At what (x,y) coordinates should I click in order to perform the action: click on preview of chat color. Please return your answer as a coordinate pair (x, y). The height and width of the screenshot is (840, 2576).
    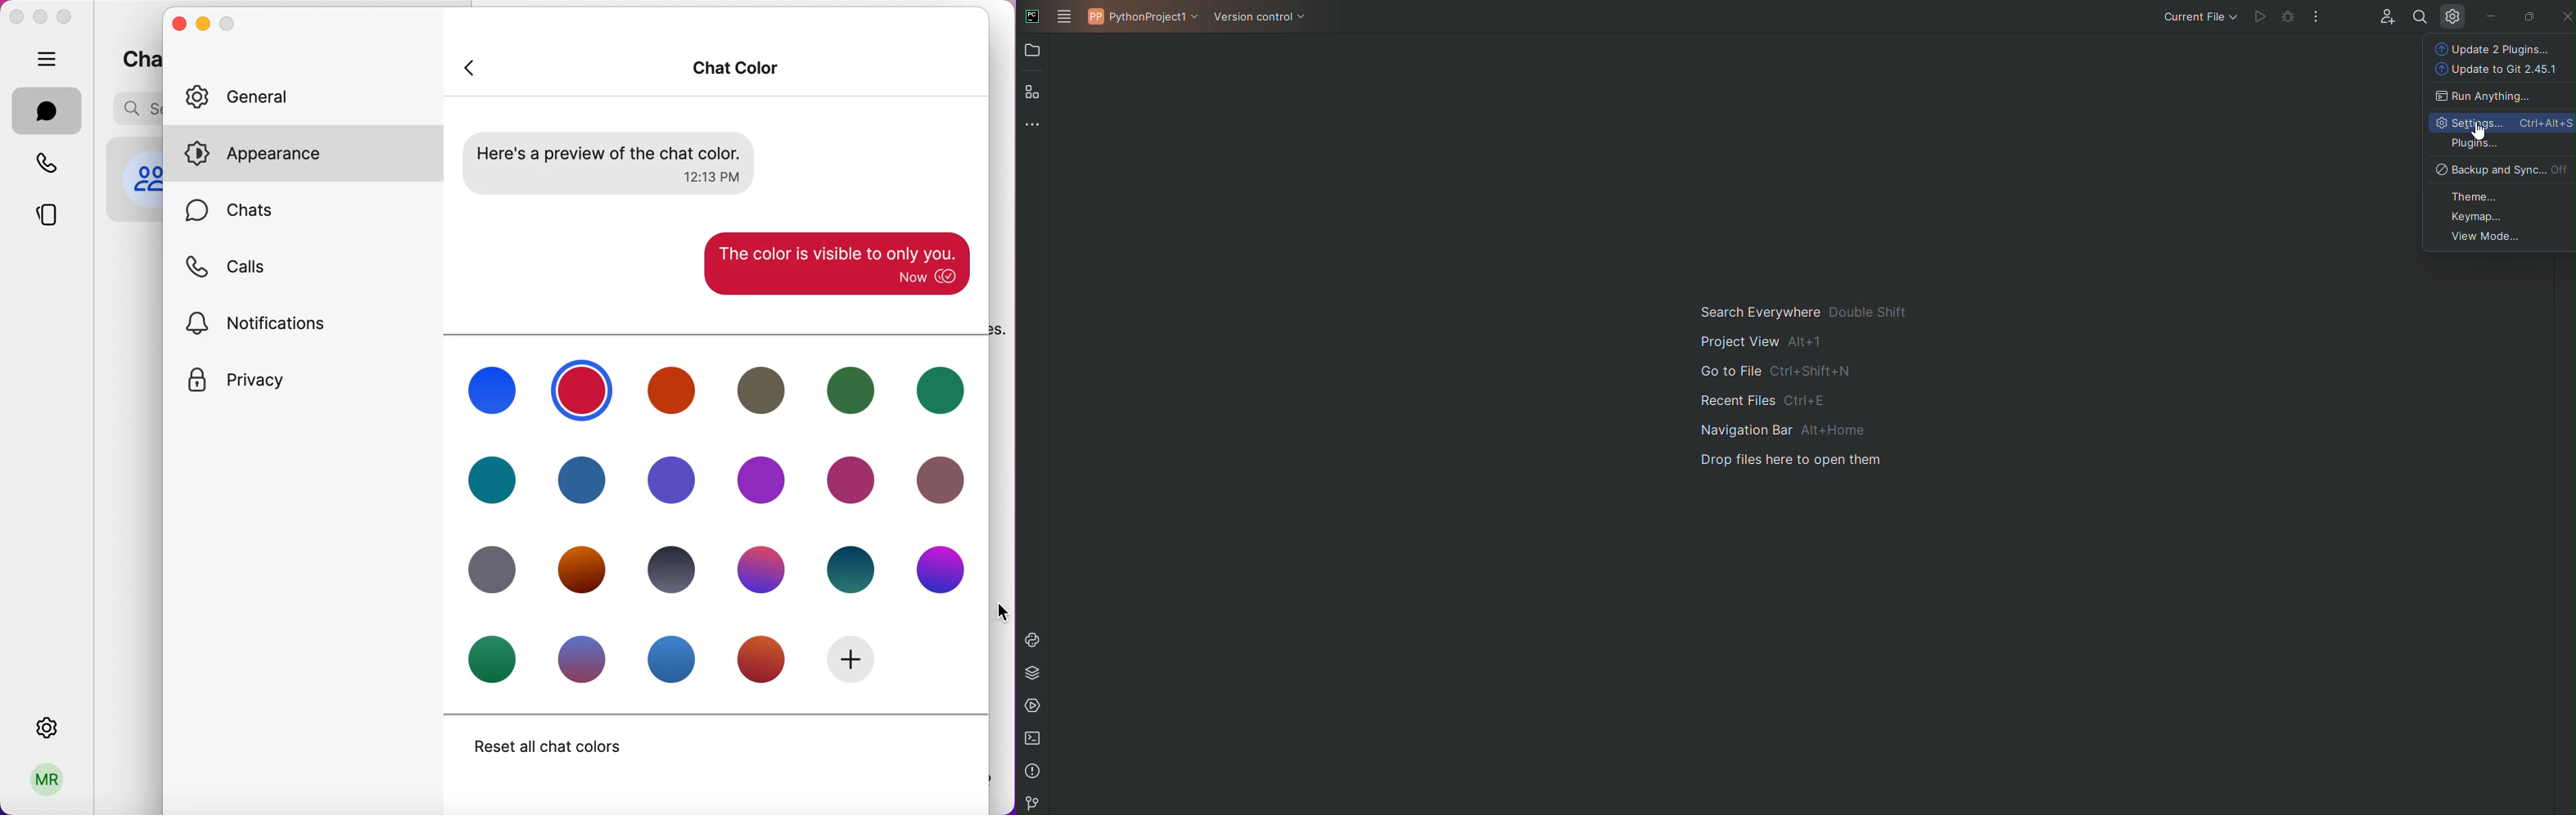
    Looking at the image, I should click on (627, 166).